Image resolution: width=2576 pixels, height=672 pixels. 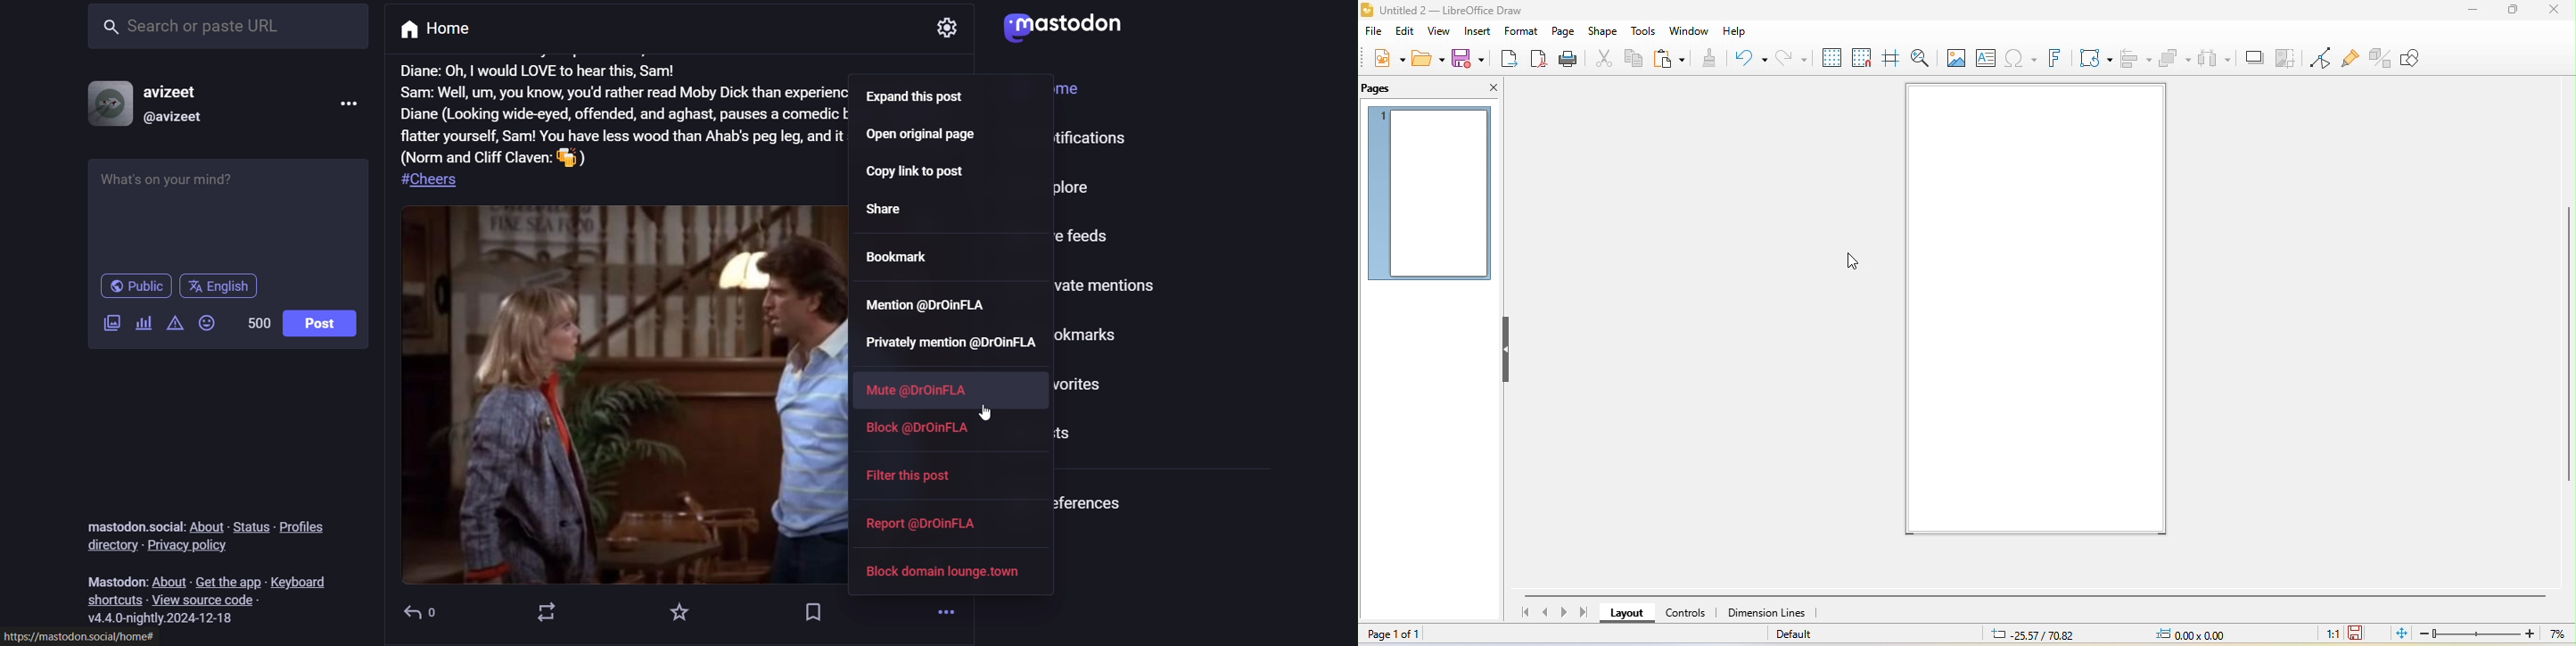 What do you see at coordinates (2097, 59) in the screenshot?
I see `transformation` at bounding box center [2097, 59].